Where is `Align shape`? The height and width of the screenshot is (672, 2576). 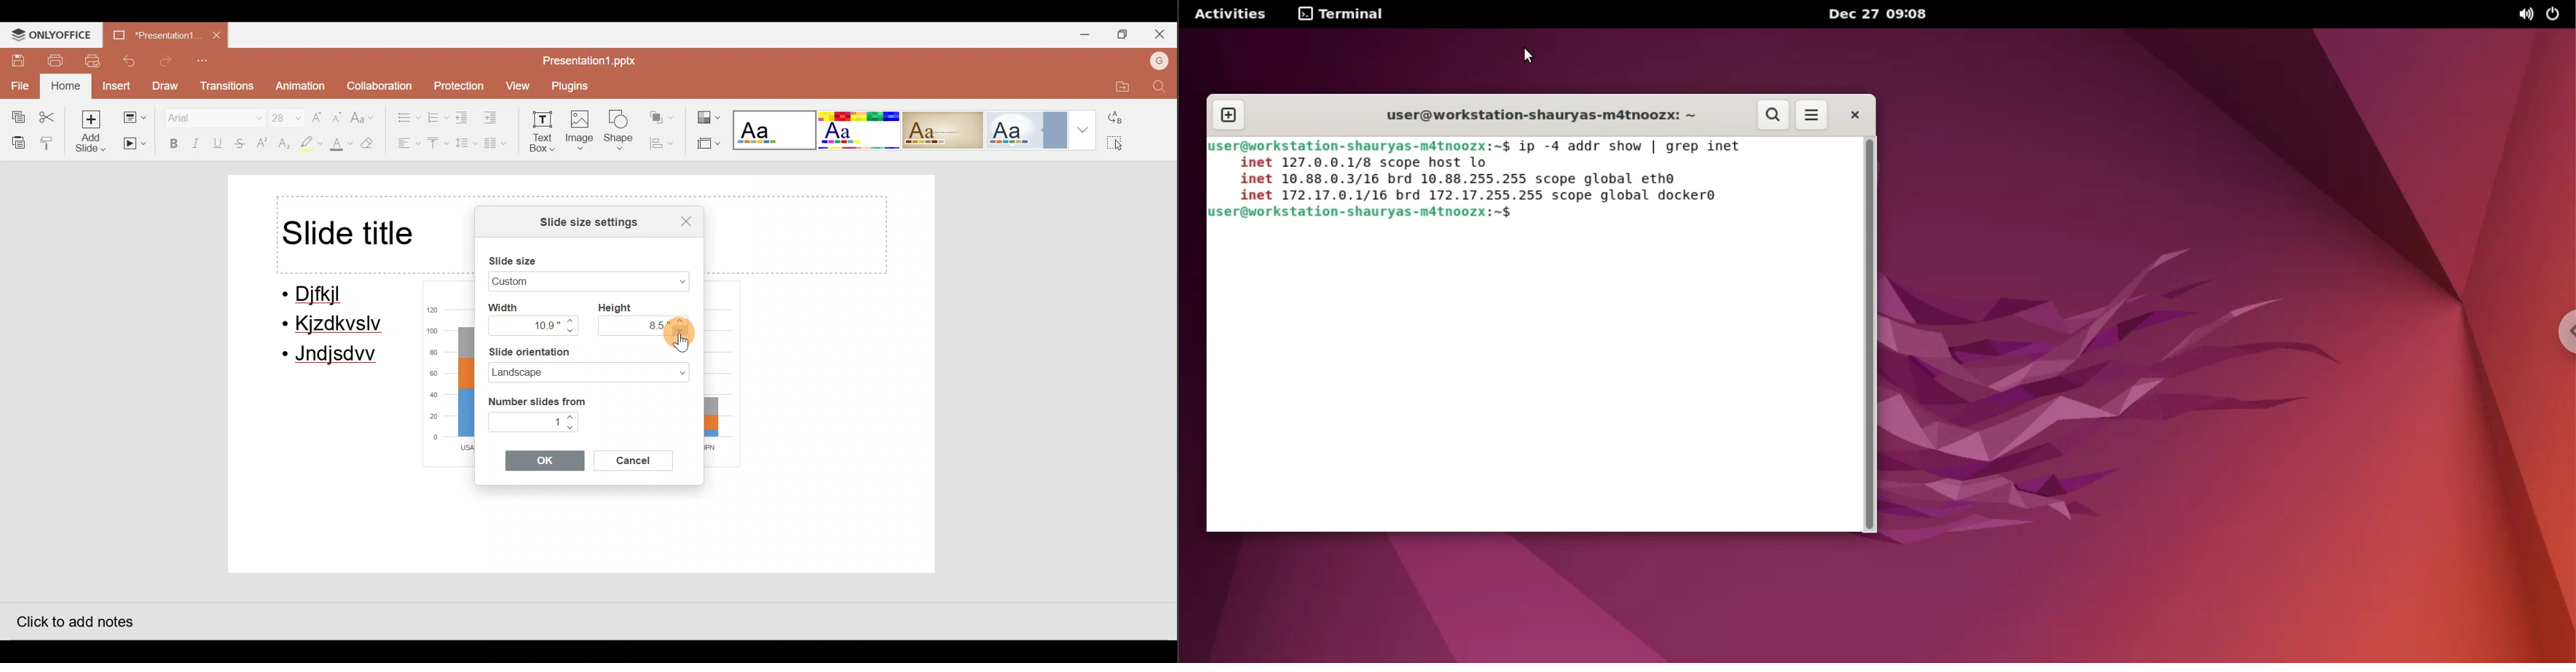
Align shape is located at coordinates (665, 143).